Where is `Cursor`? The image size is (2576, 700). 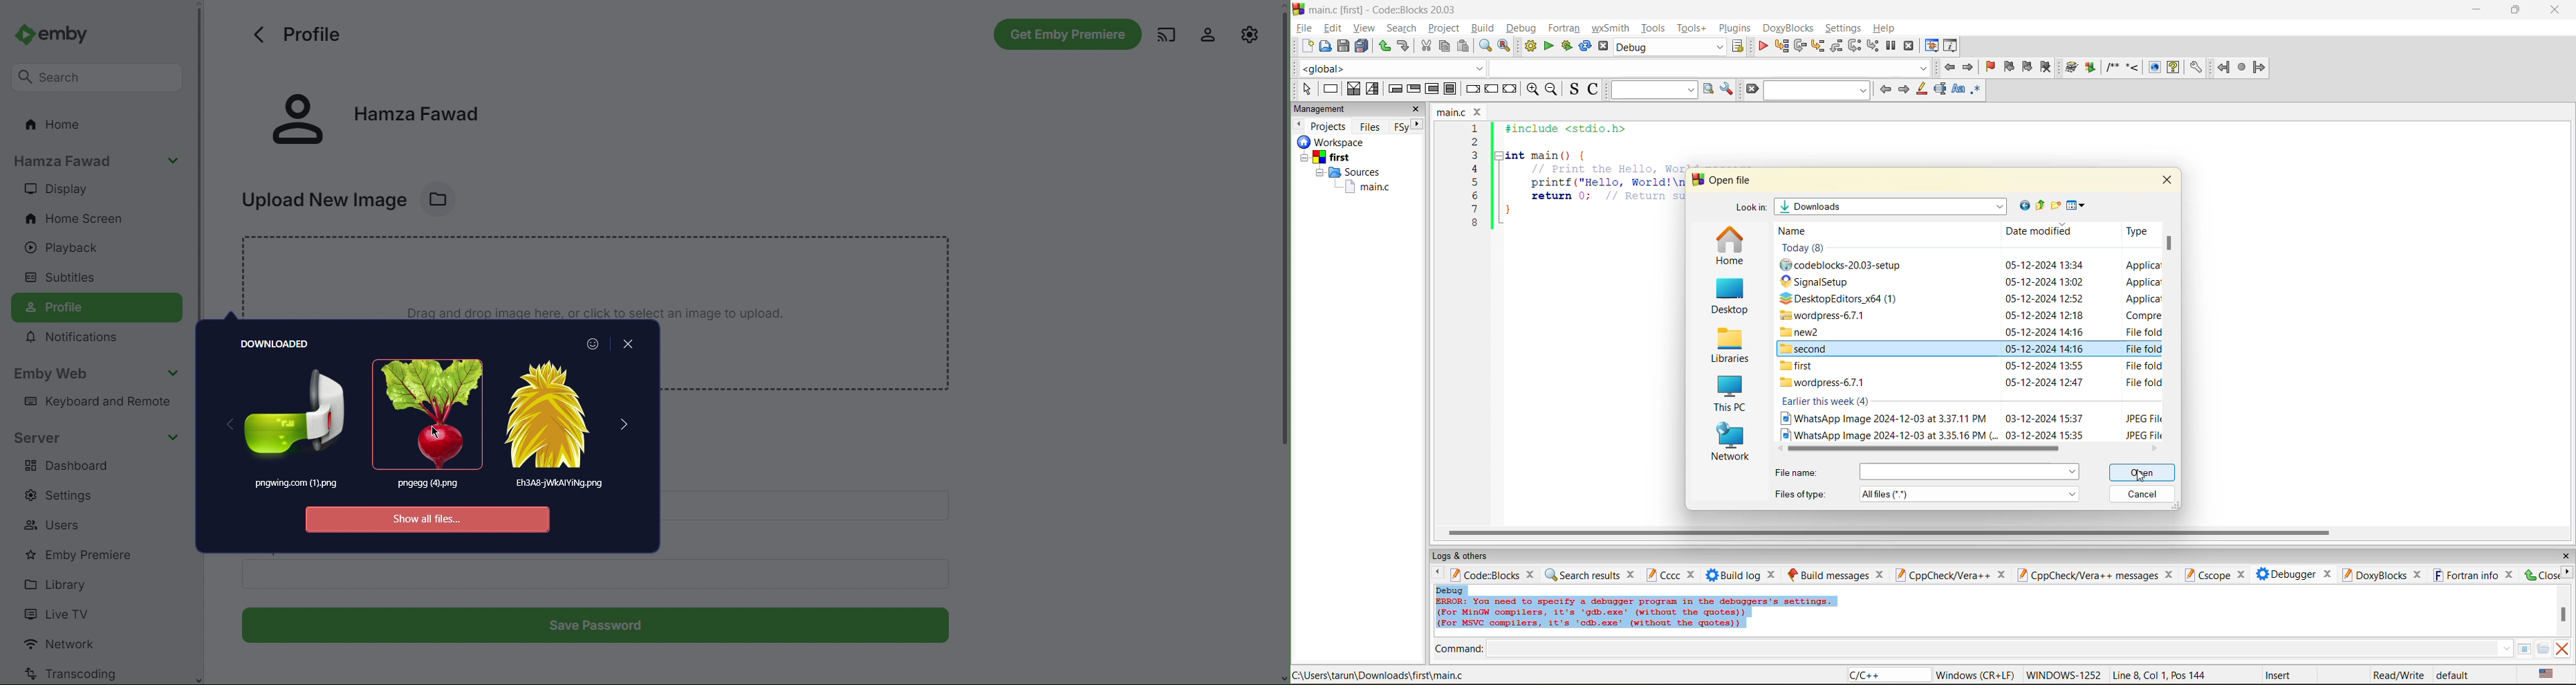 Cursor is located at coordinates (435, 432).